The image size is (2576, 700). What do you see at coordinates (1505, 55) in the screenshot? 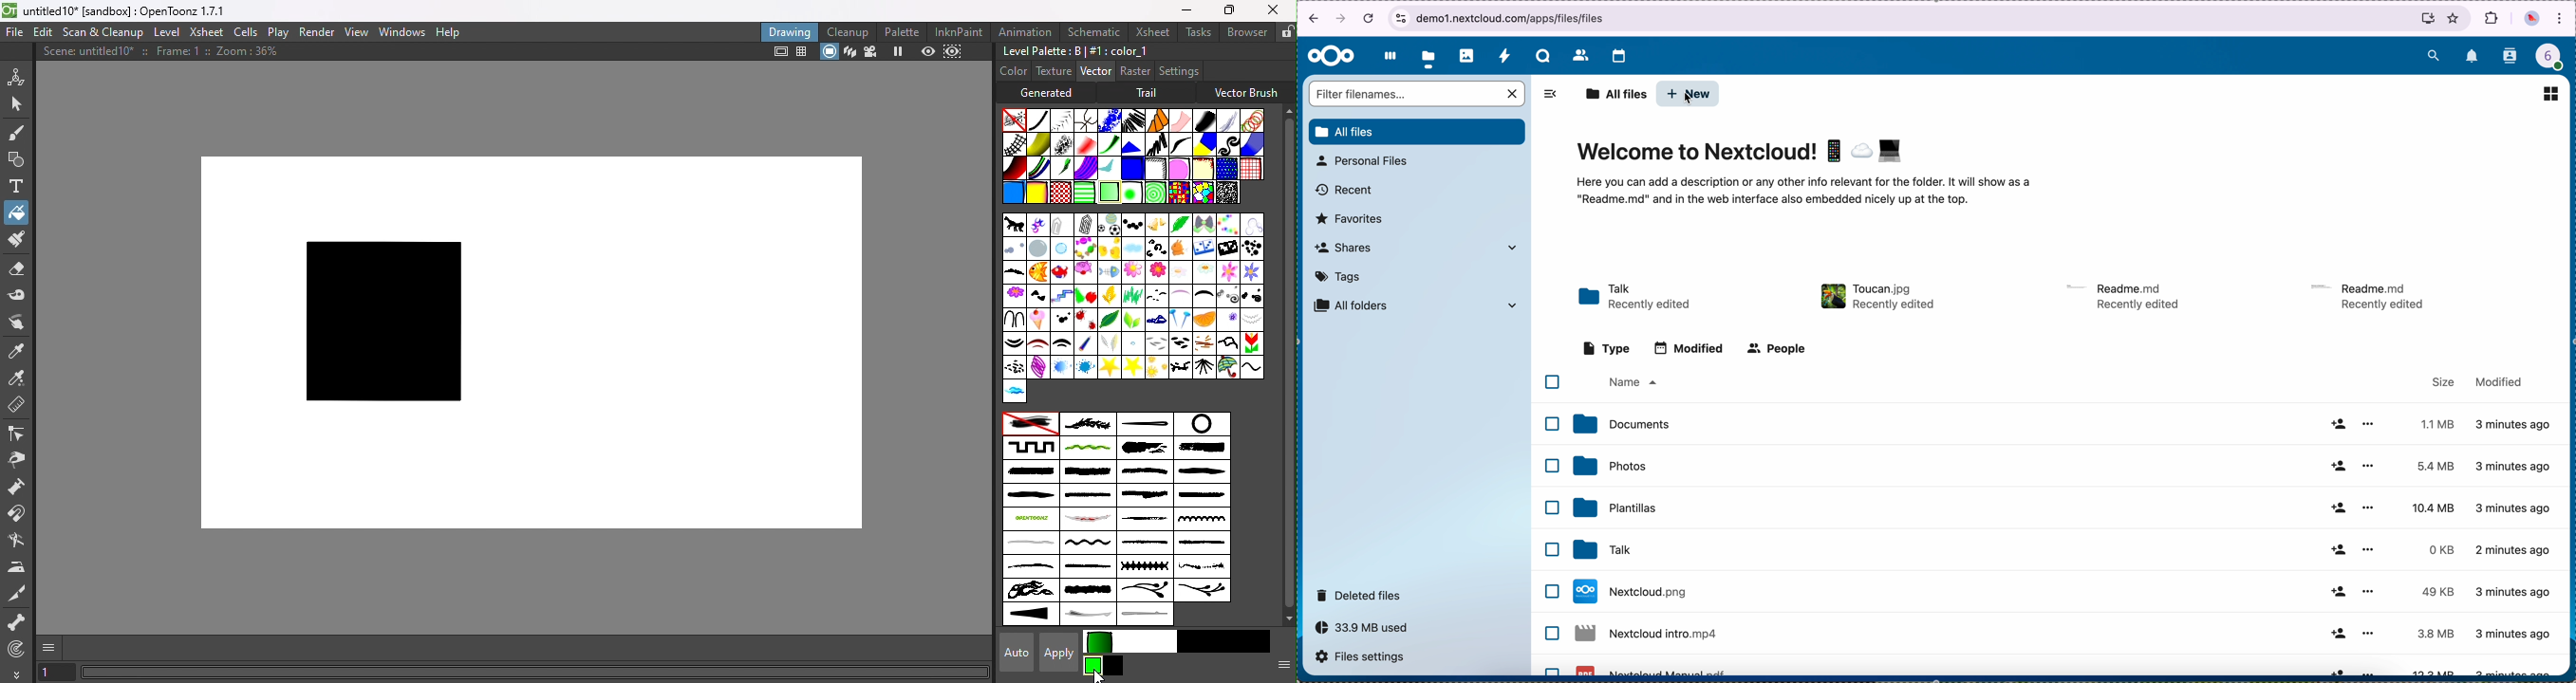
I see `activity` at bounding box center [1505, 55].